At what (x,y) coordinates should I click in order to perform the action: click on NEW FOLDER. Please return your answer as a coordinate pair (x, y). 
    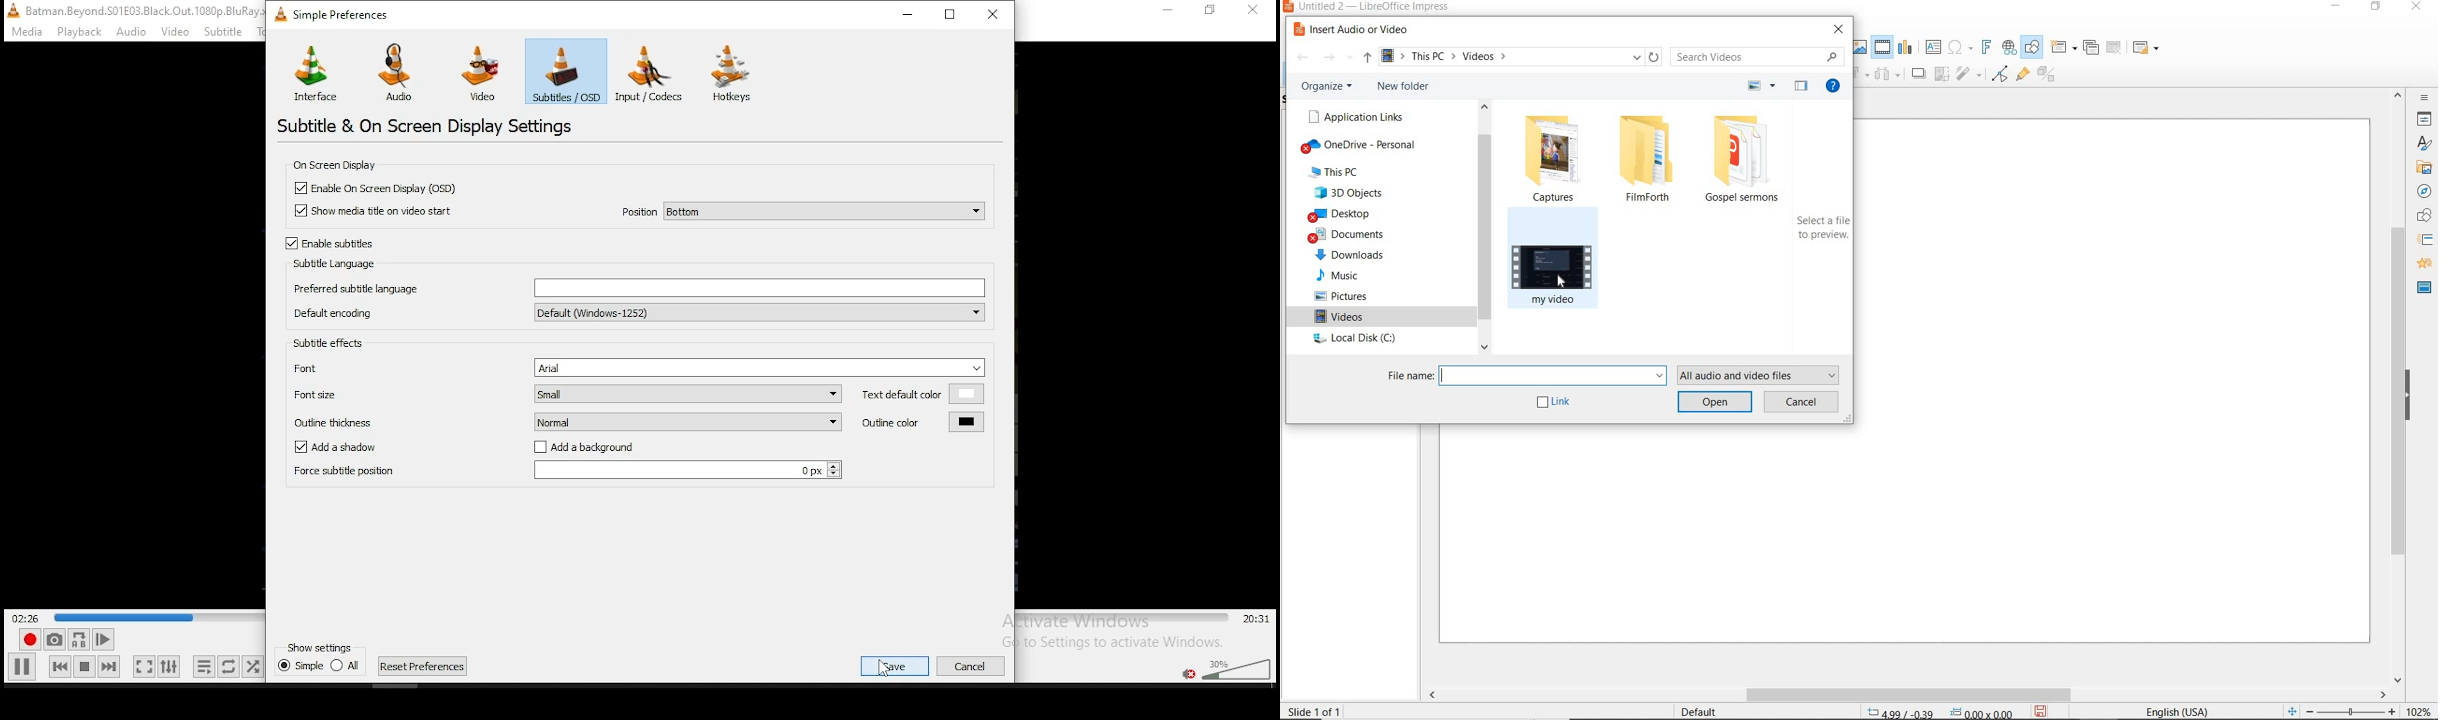
    Looking at the image, I should click on (1403, 86).